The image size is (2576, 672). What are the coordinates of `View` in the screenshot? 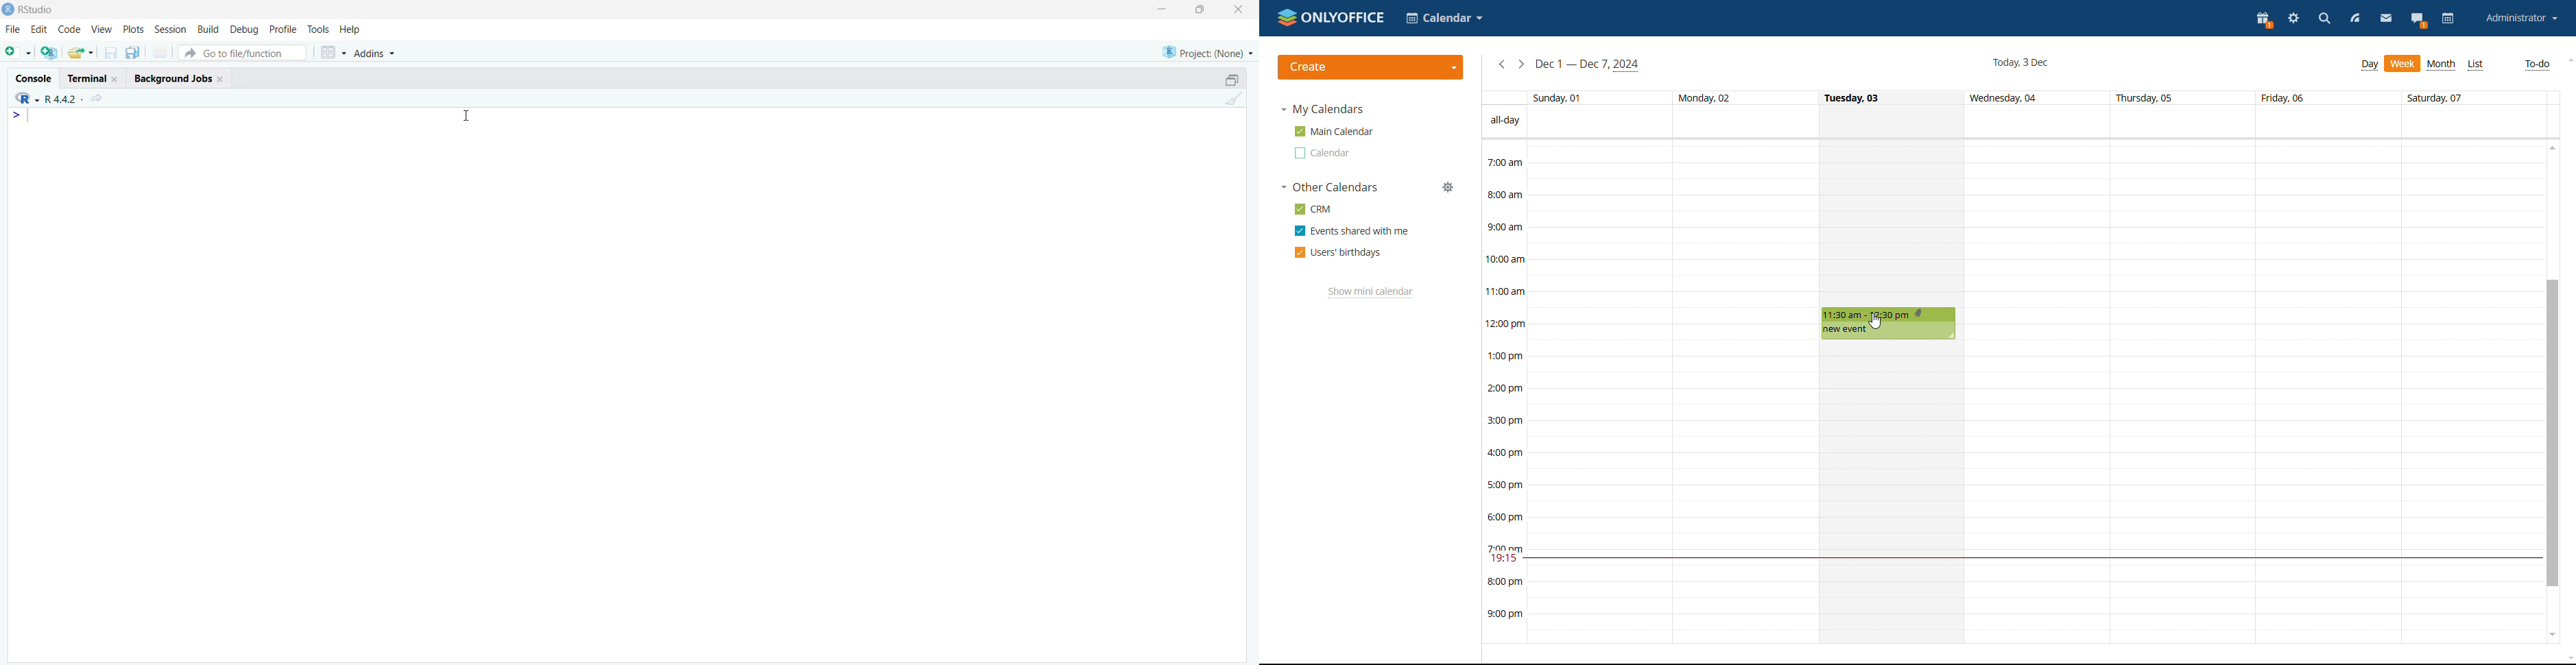 It's located at (101, 31).